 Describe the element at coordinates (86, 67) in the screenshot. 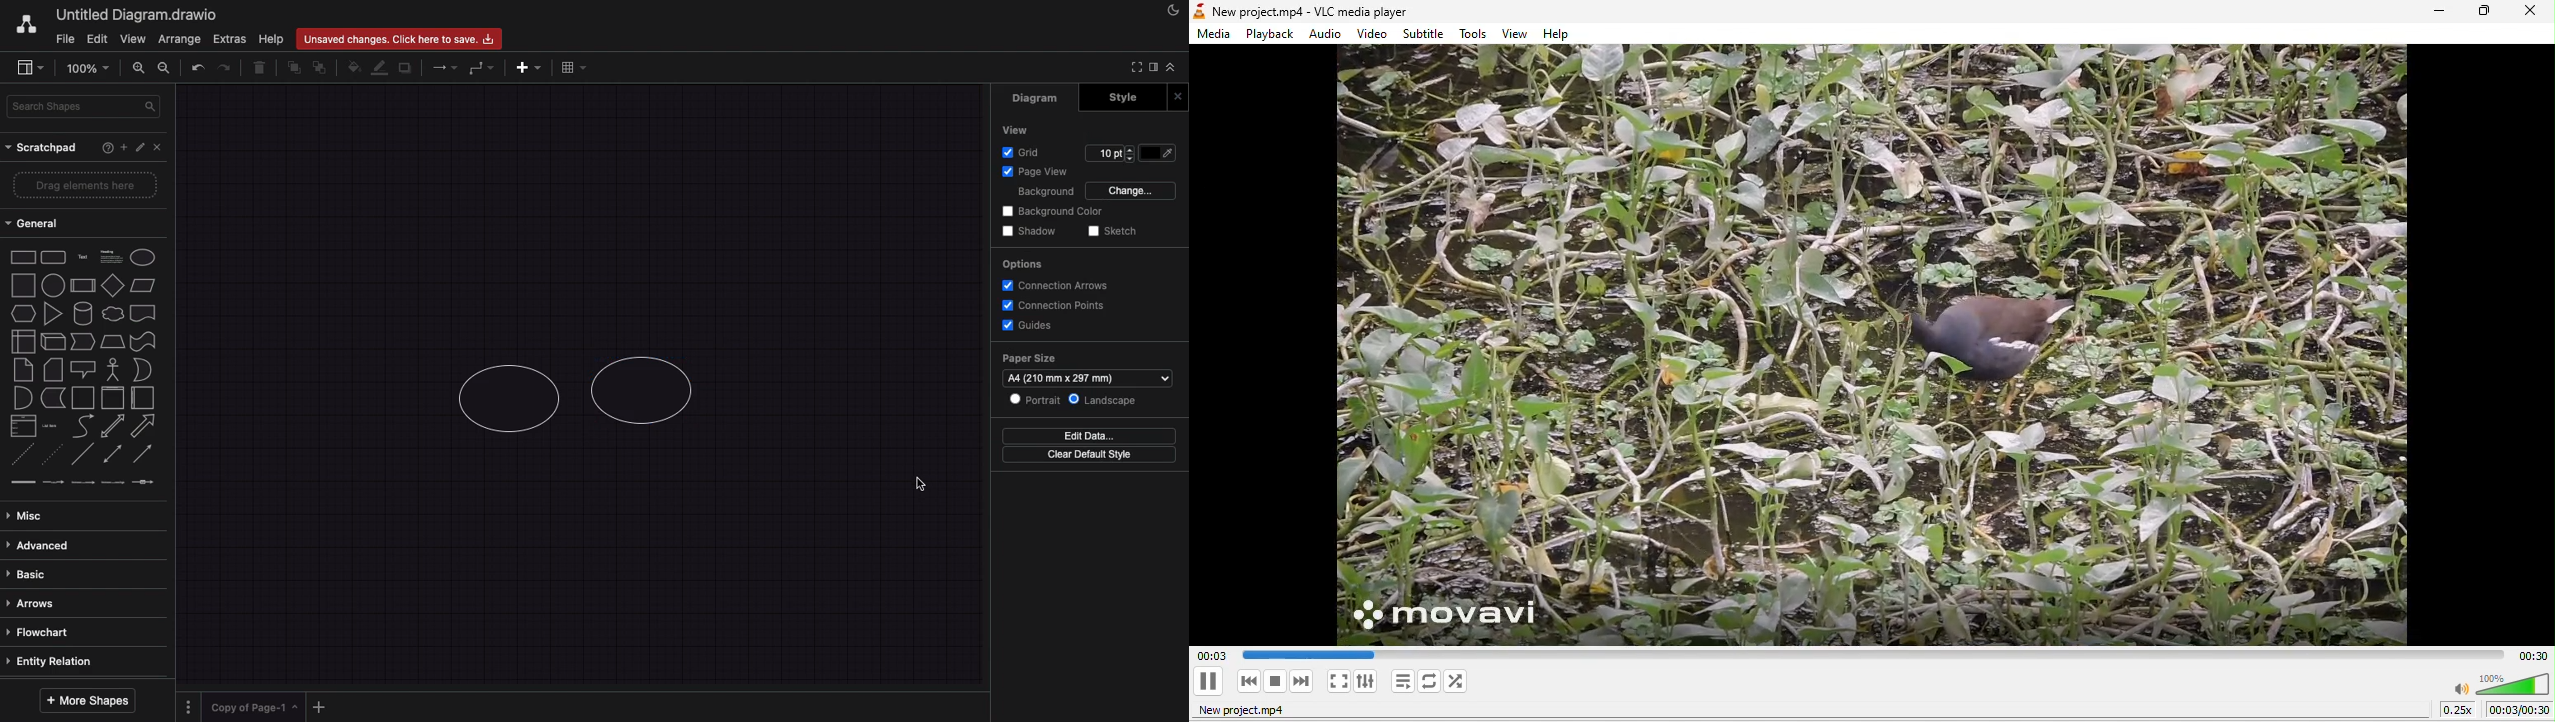

I see `100% zoom` at that location.